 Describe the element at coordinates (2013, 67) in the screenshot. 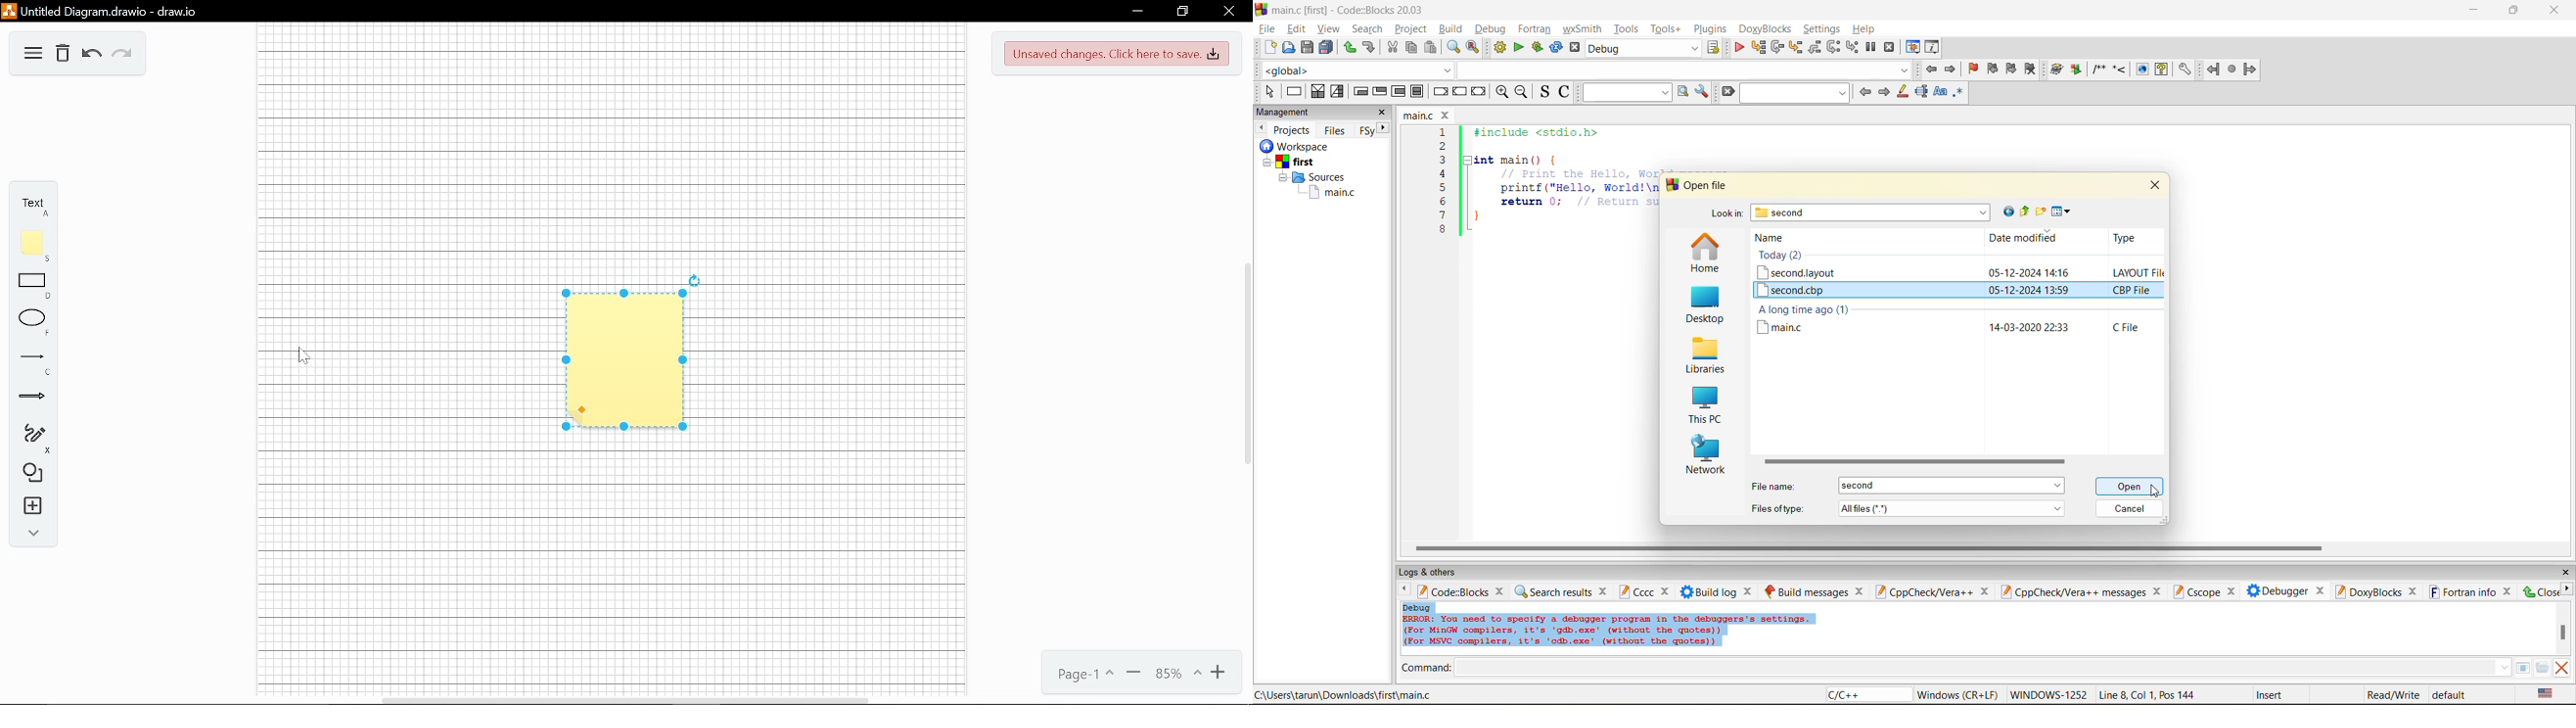

I see `next bookmark` at that location.